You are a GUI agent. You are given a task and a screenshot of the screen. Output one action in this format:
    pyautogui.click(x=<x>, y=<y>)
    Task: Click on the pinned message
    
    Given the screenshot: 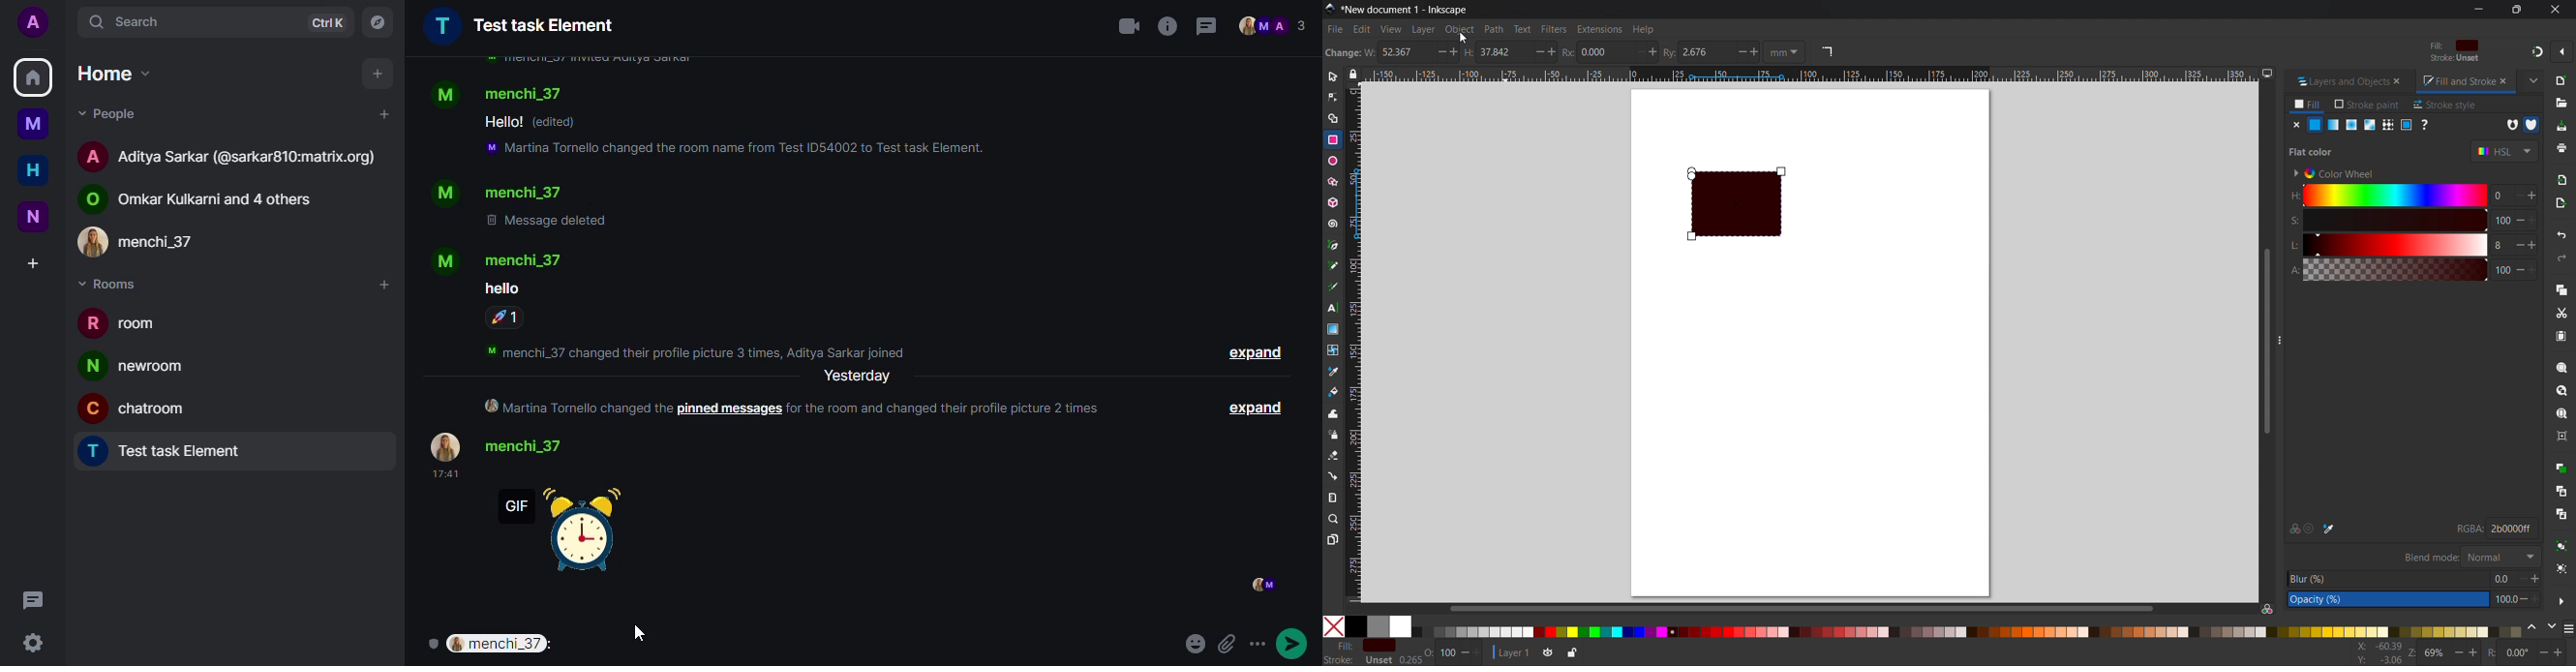 What is the action you would take?
    pyautogui.click(x=729, y=409)
    